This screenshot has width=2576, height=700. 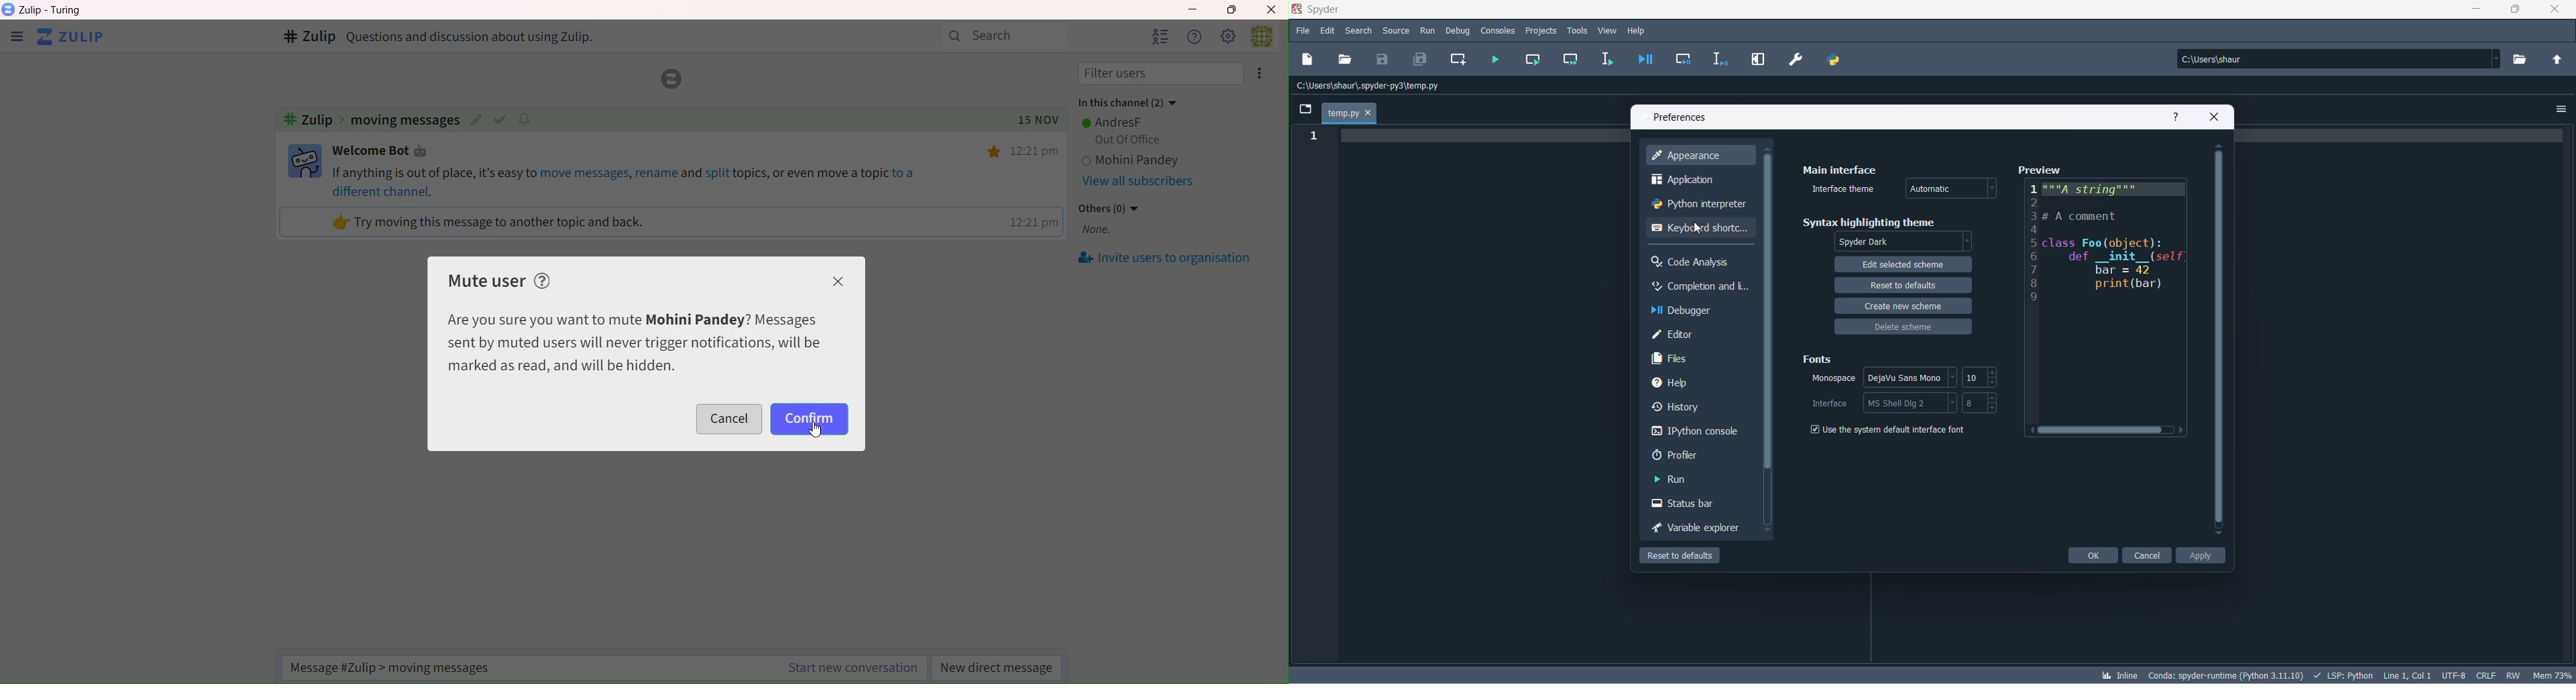 I want to click on User, so click(x=1268, y=35).